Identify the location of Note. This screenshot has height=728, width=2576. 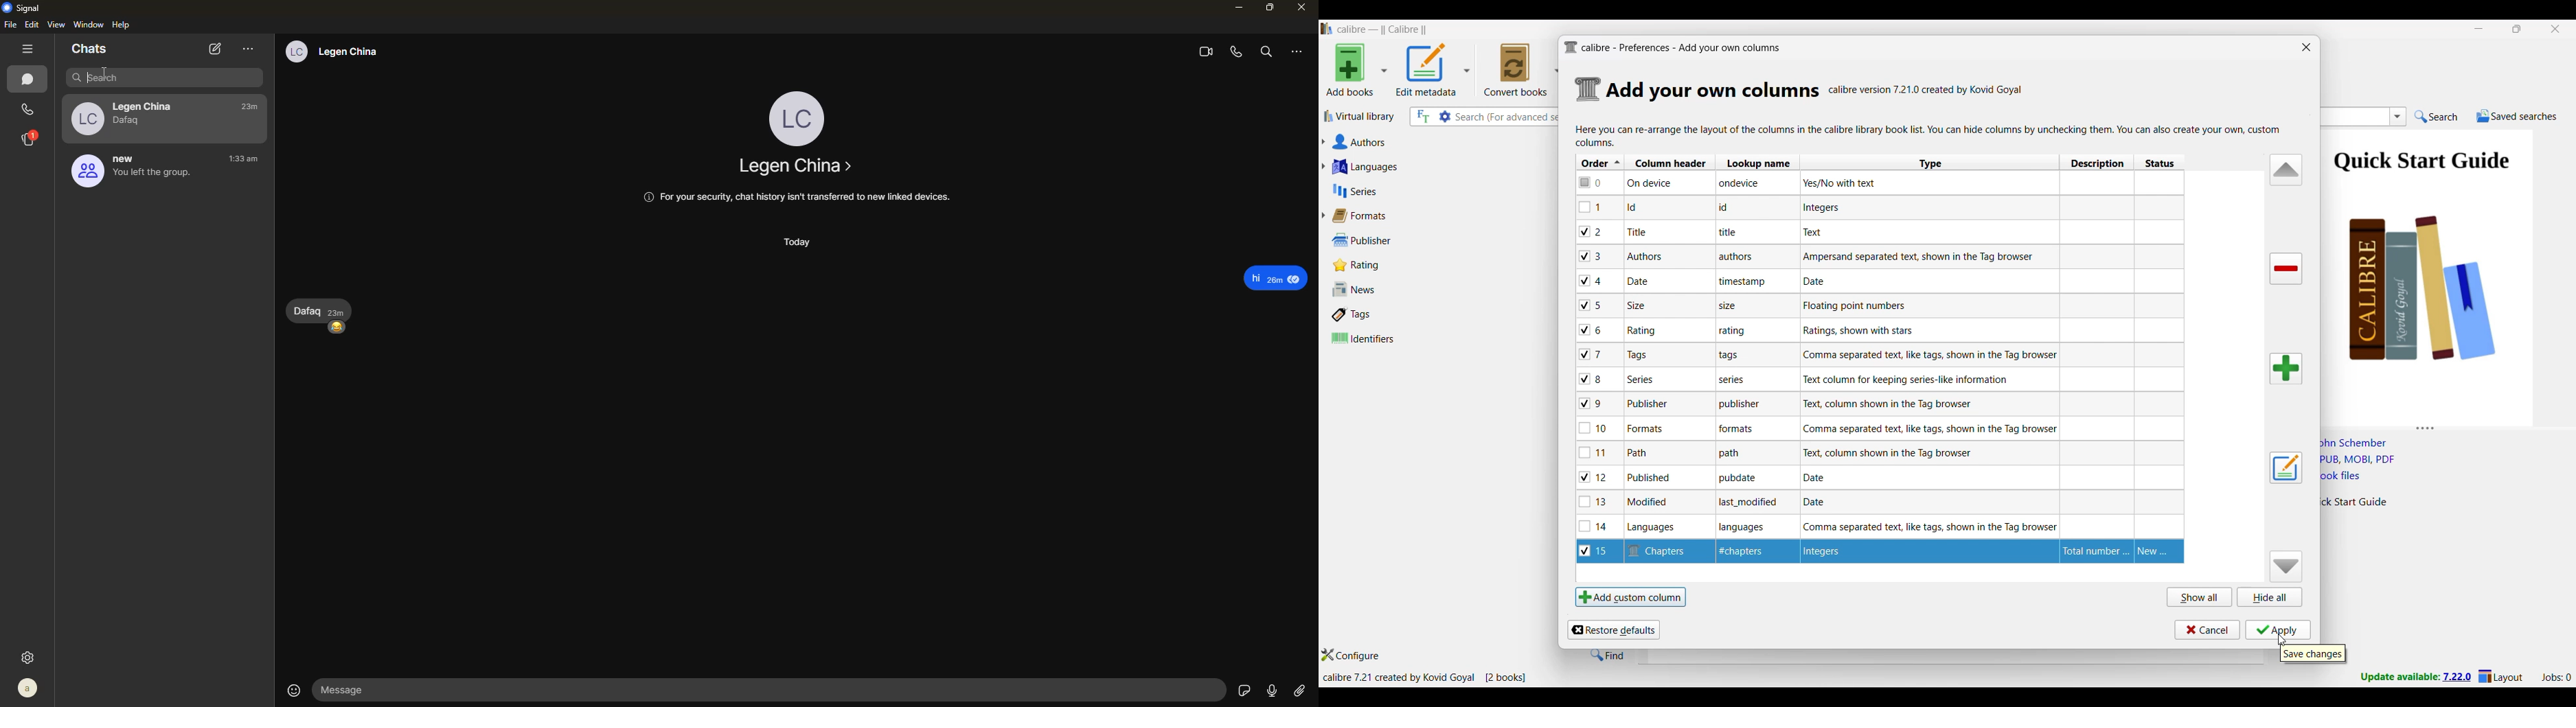
(1647, 255).